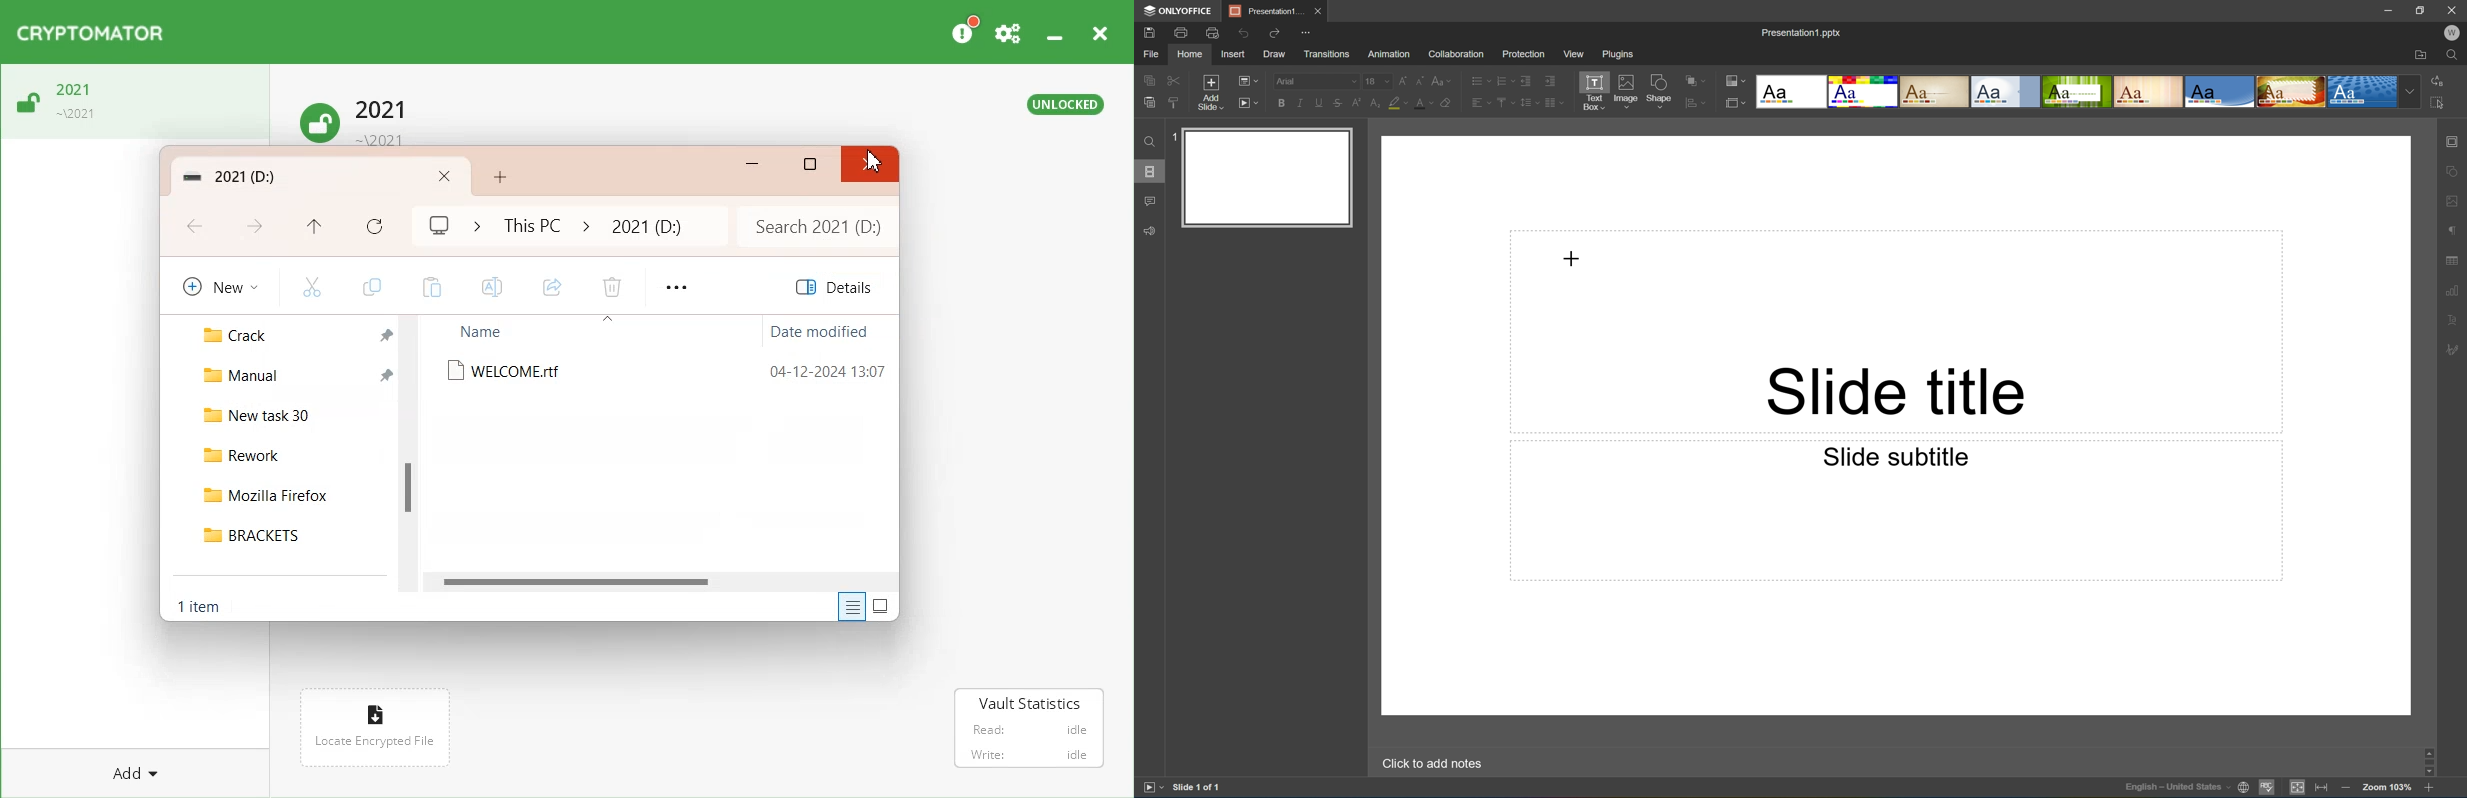 This screenshot has height=812, width=2492. Describe the element at coordinates (1152, 171) in the screenshot. I see `Slides` at that location.